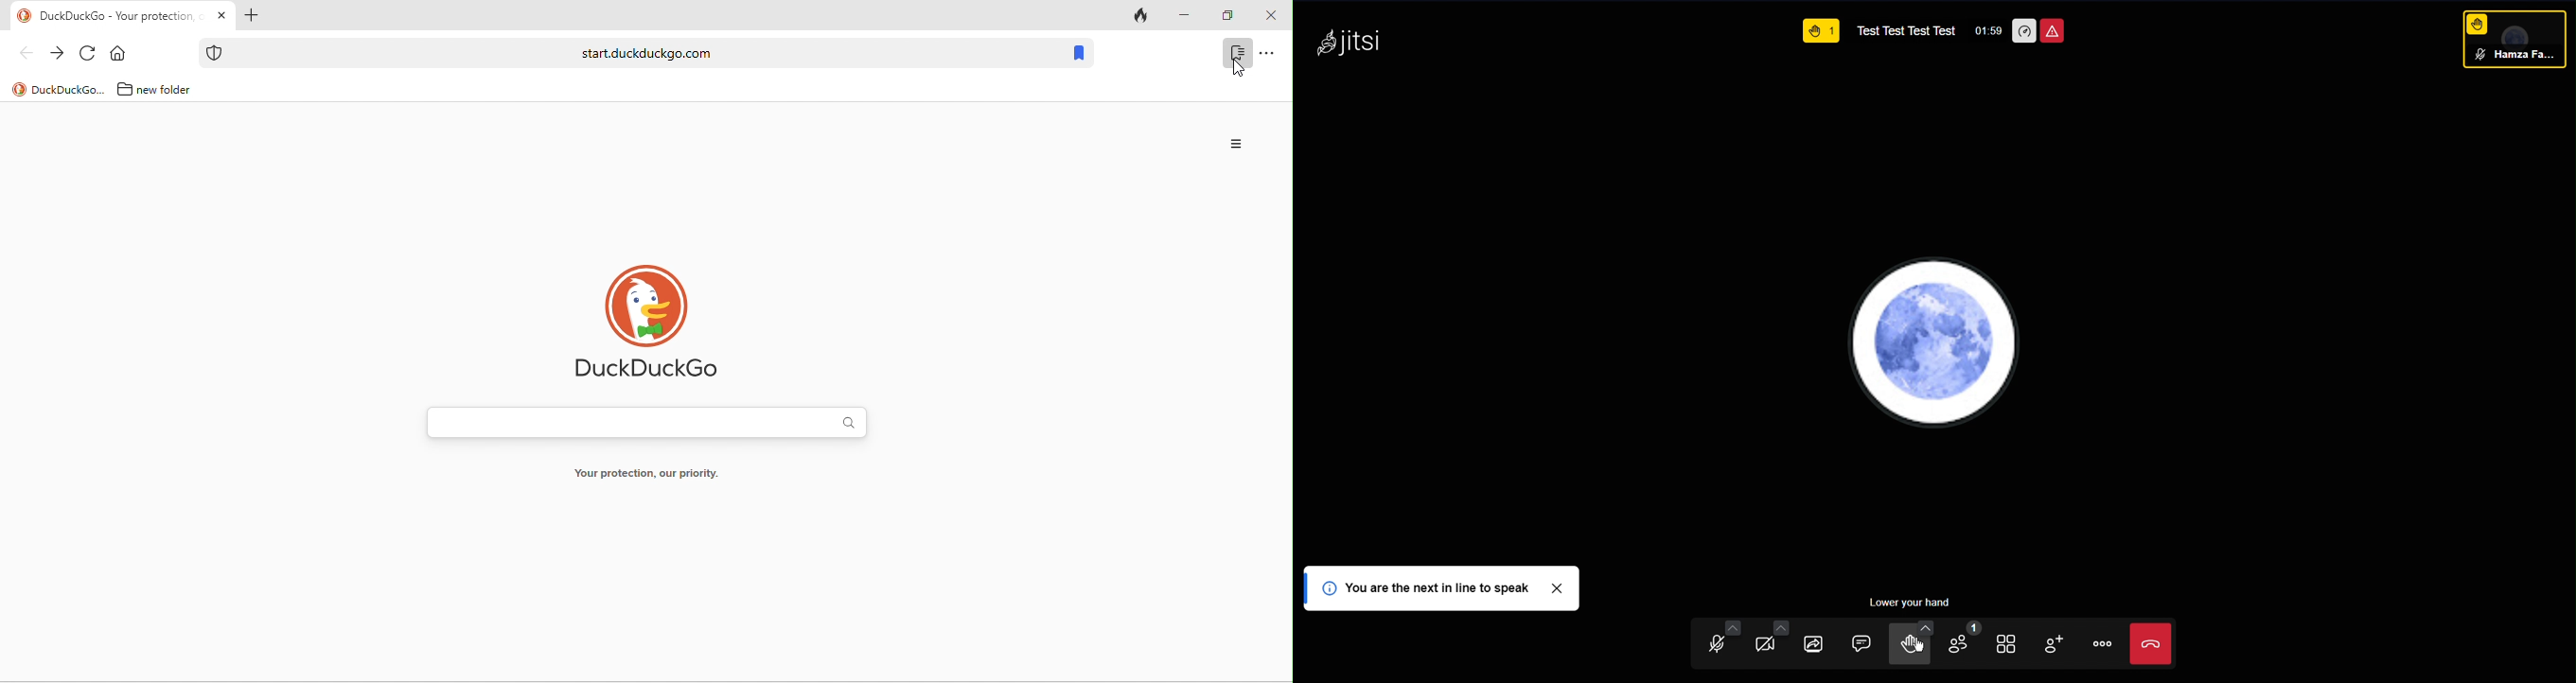 This screenshot has height=700, width=2576. I want to click on Test Test Test Test, so click(1906, 31).